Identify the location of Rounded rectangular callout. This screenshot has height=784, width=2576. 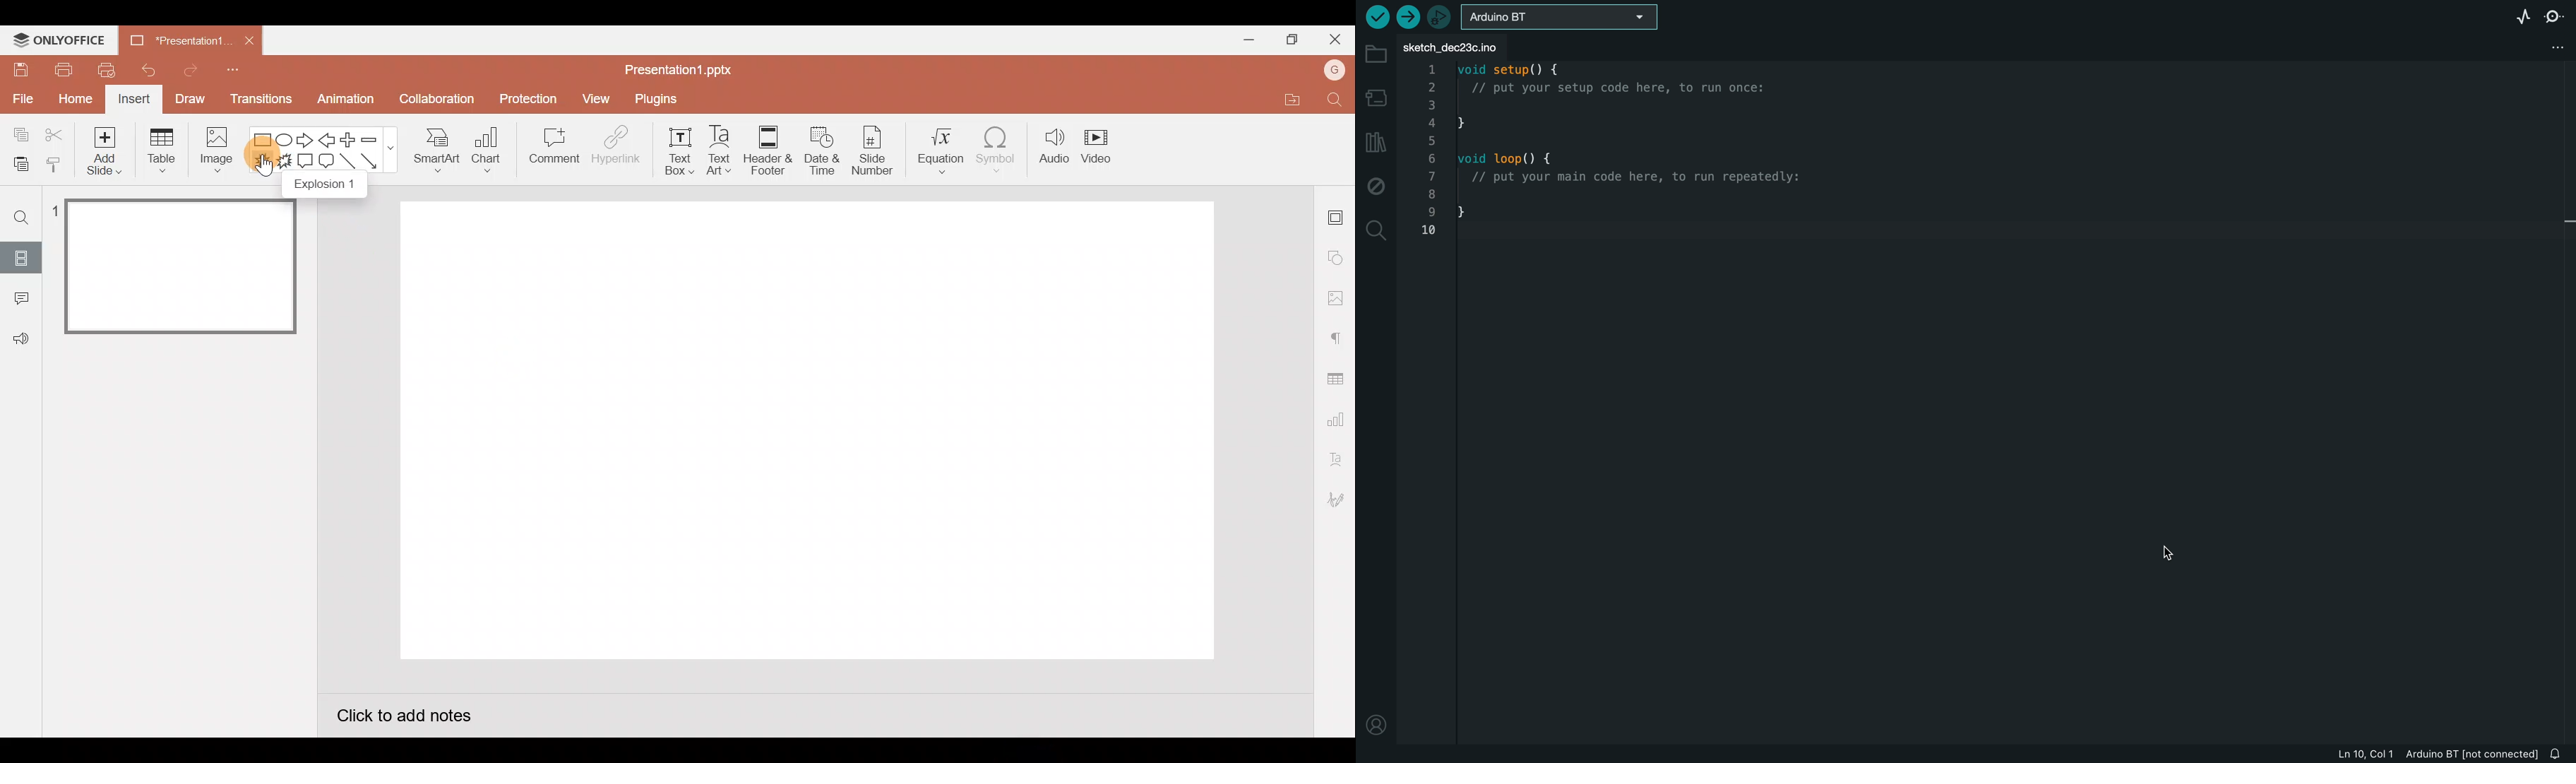
(326, 162).